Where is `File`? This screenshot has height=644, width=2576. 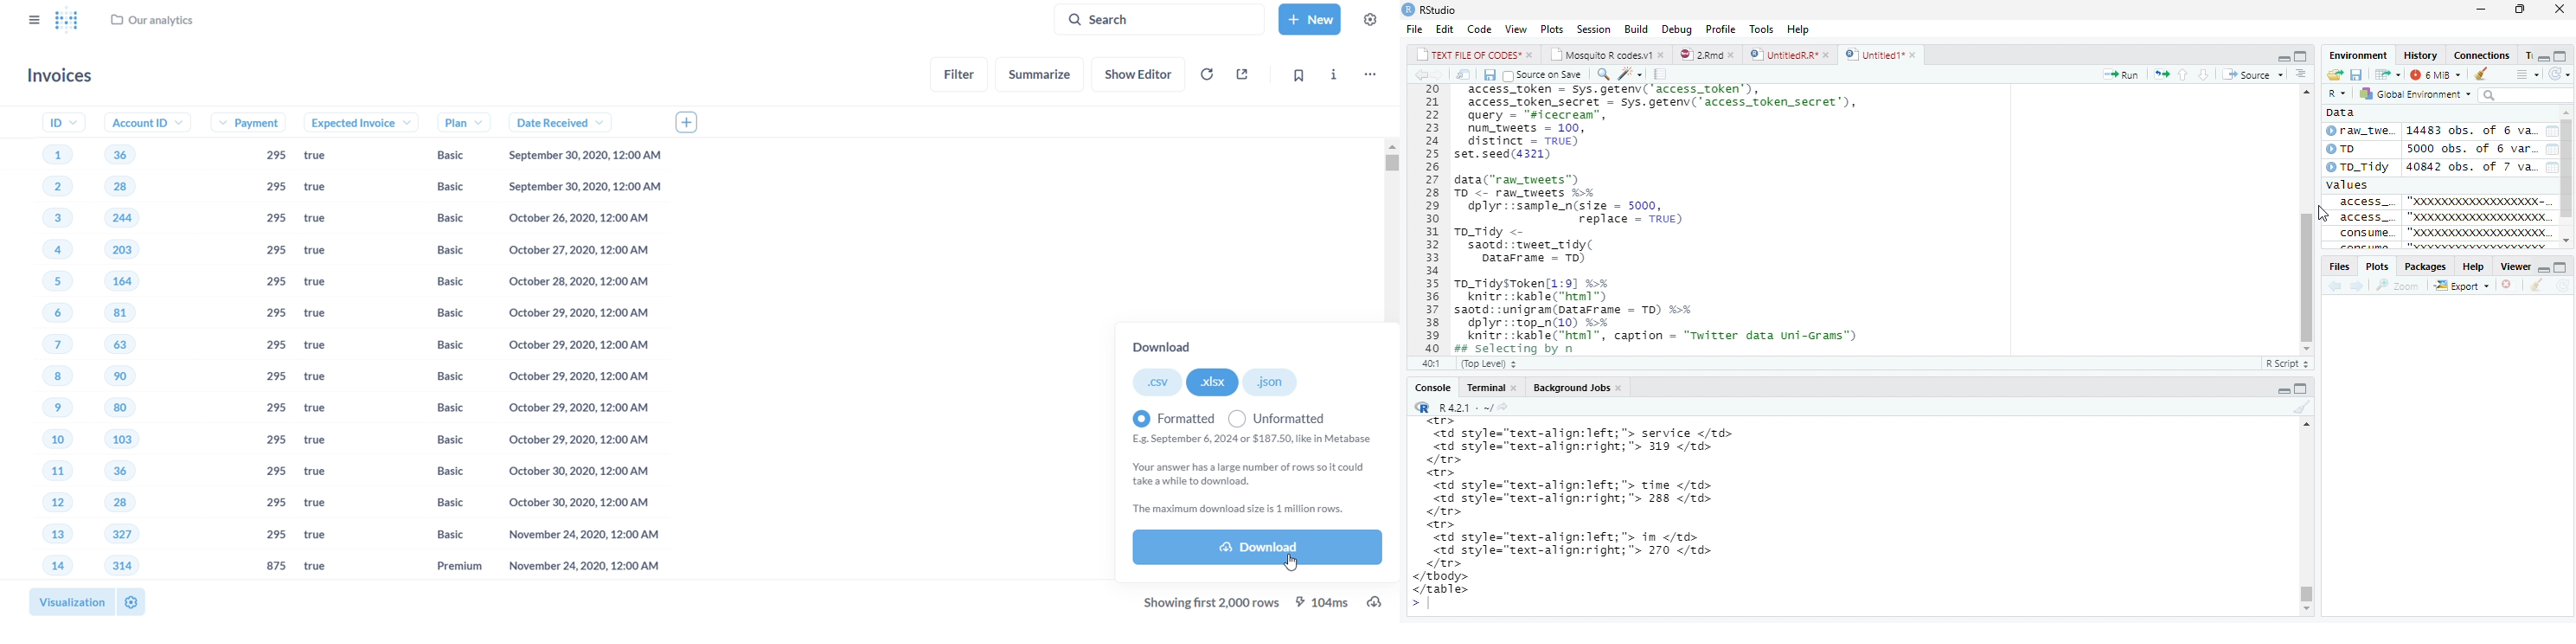
File is located at coordinates (1414, 27).